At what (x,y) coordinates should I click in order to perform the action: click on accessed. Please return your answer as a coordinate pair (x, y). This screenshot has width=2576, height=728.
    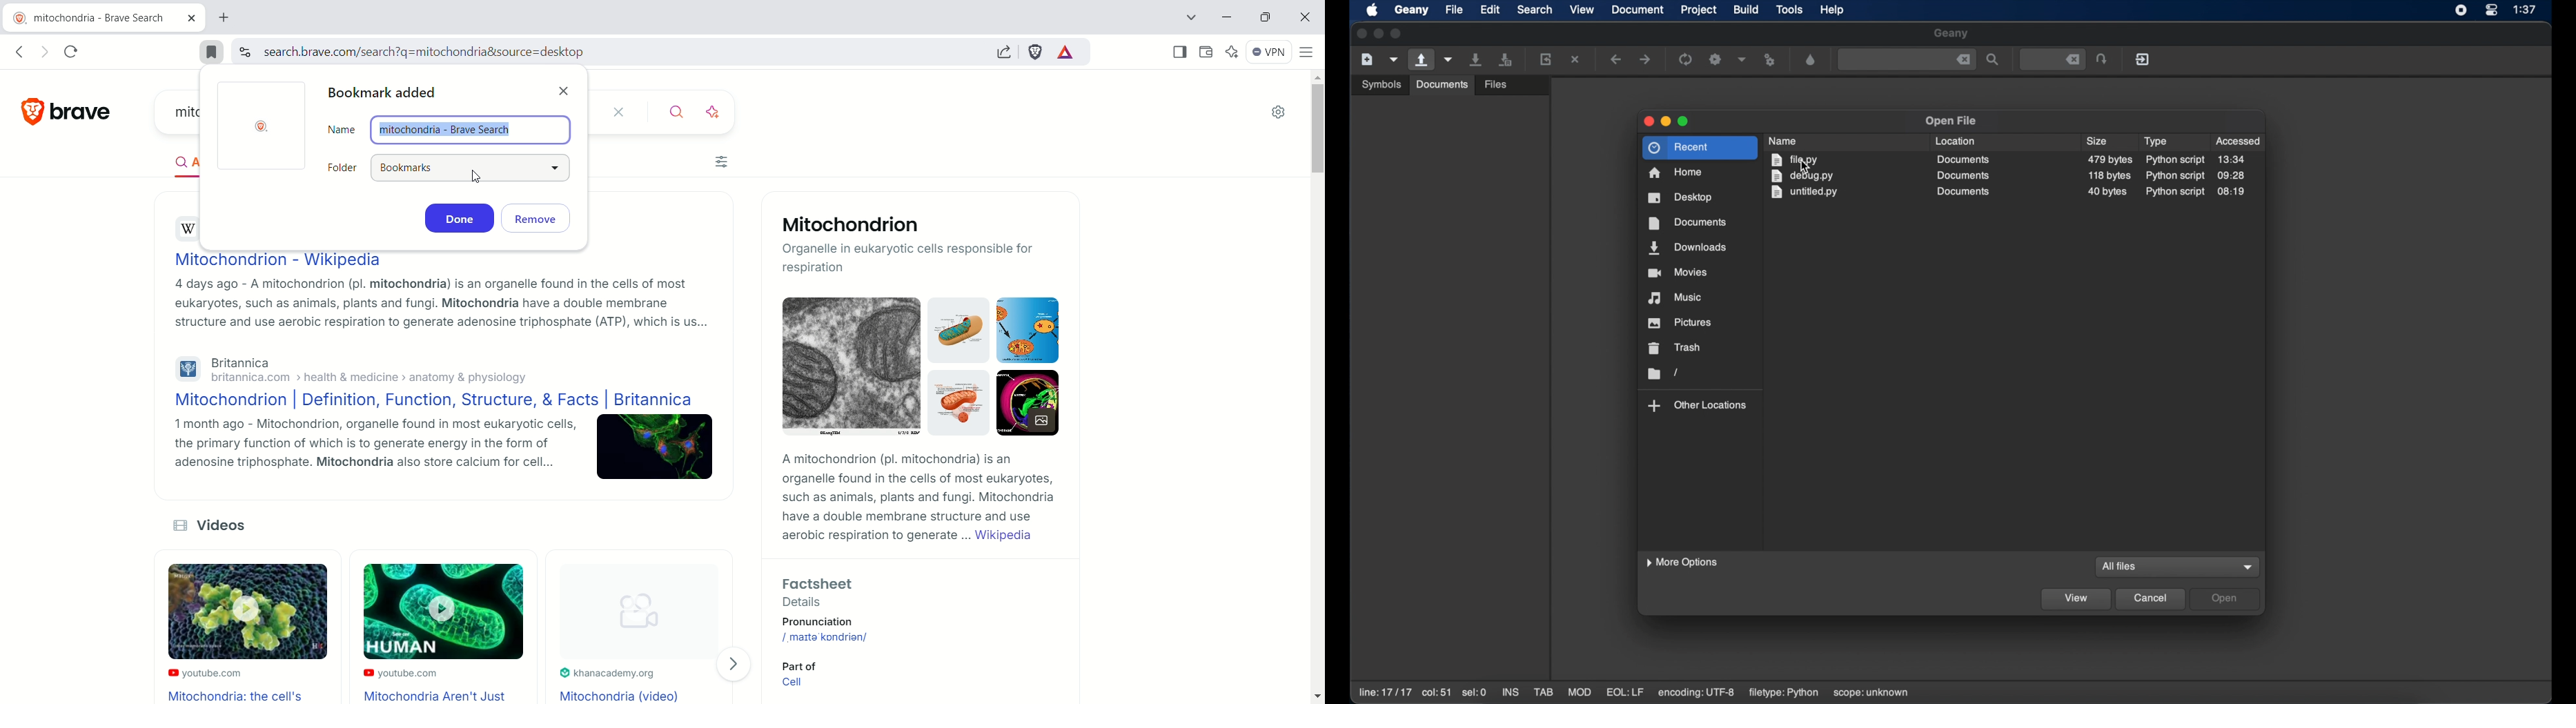
    Looking at the image, I should click on (2239, 141).